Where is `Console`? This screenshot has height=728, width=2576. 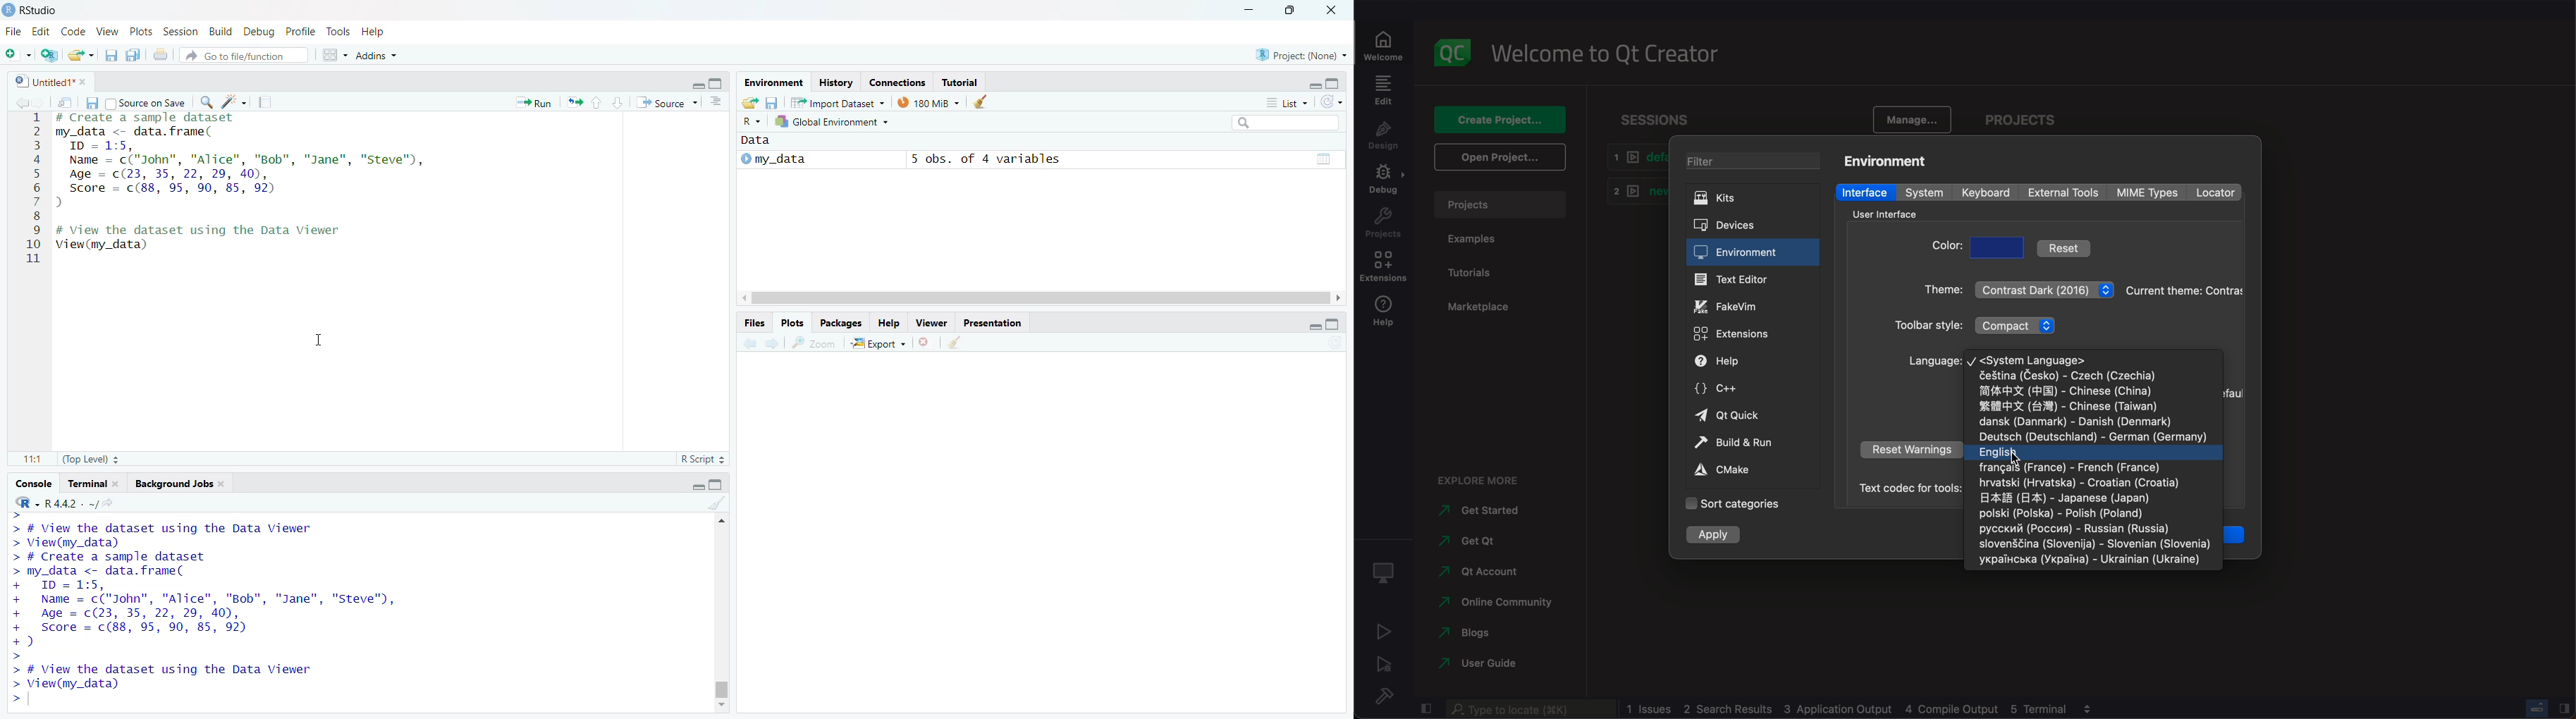 Console is located at coordinates (35, 484).